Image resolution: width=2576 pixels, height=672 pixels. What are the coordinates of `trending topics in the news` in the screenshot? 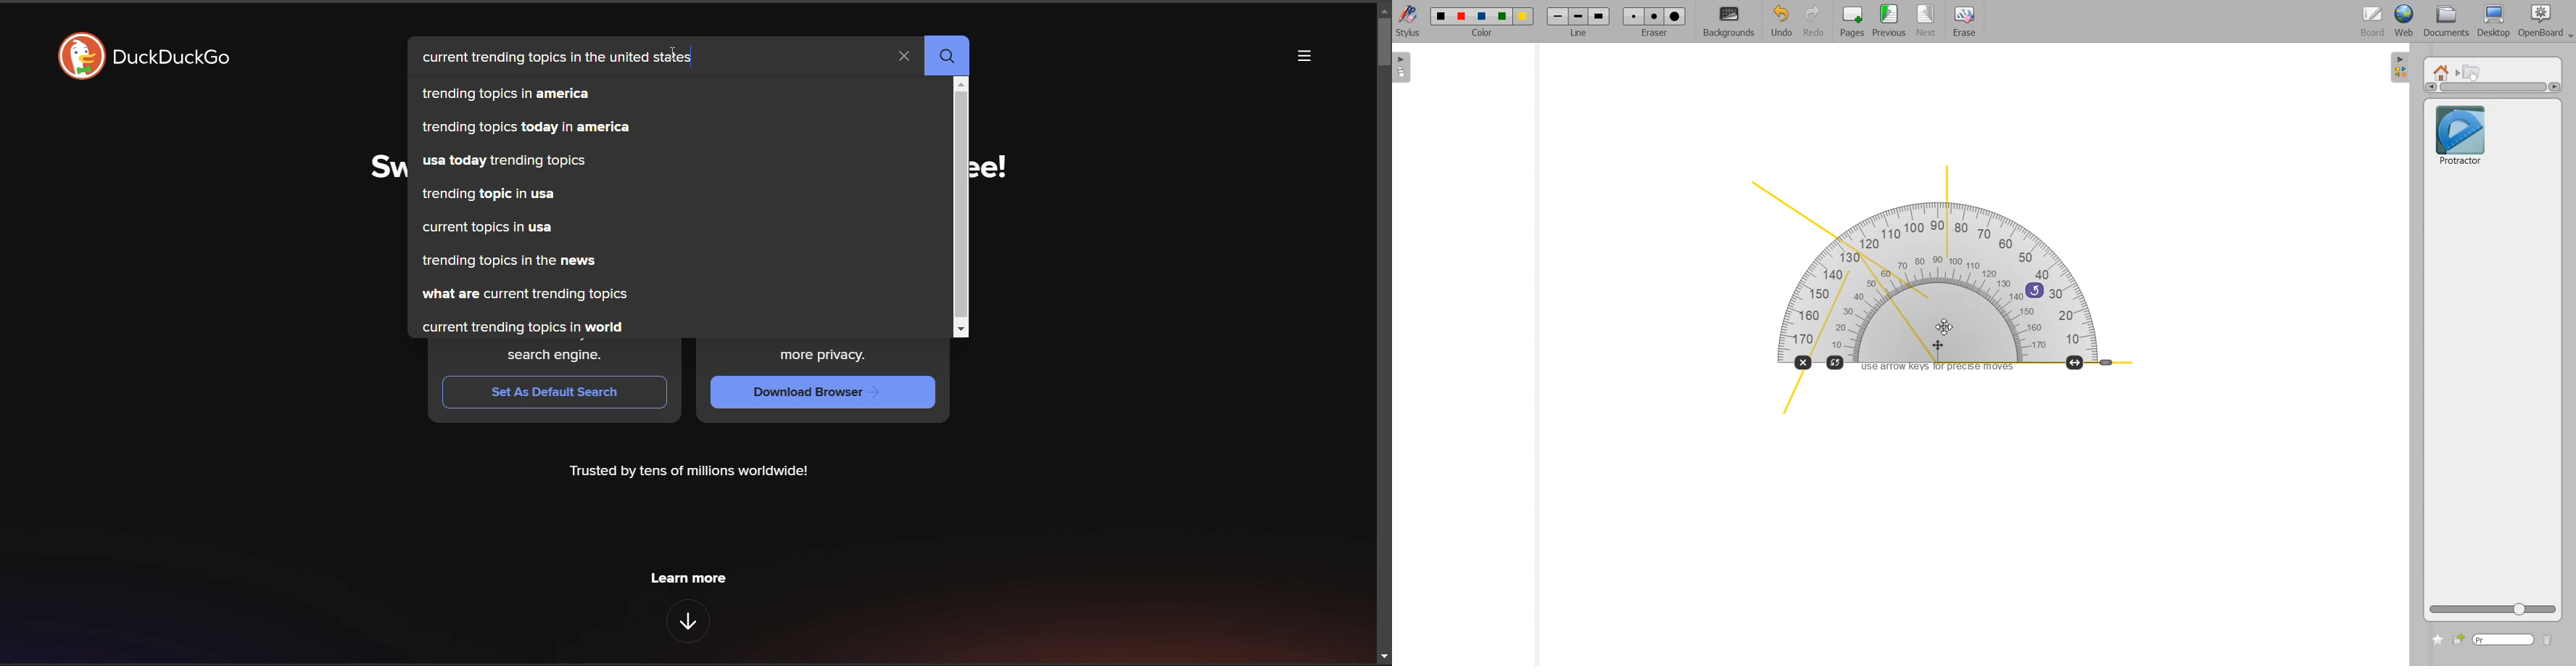 It's located at (515, 260).